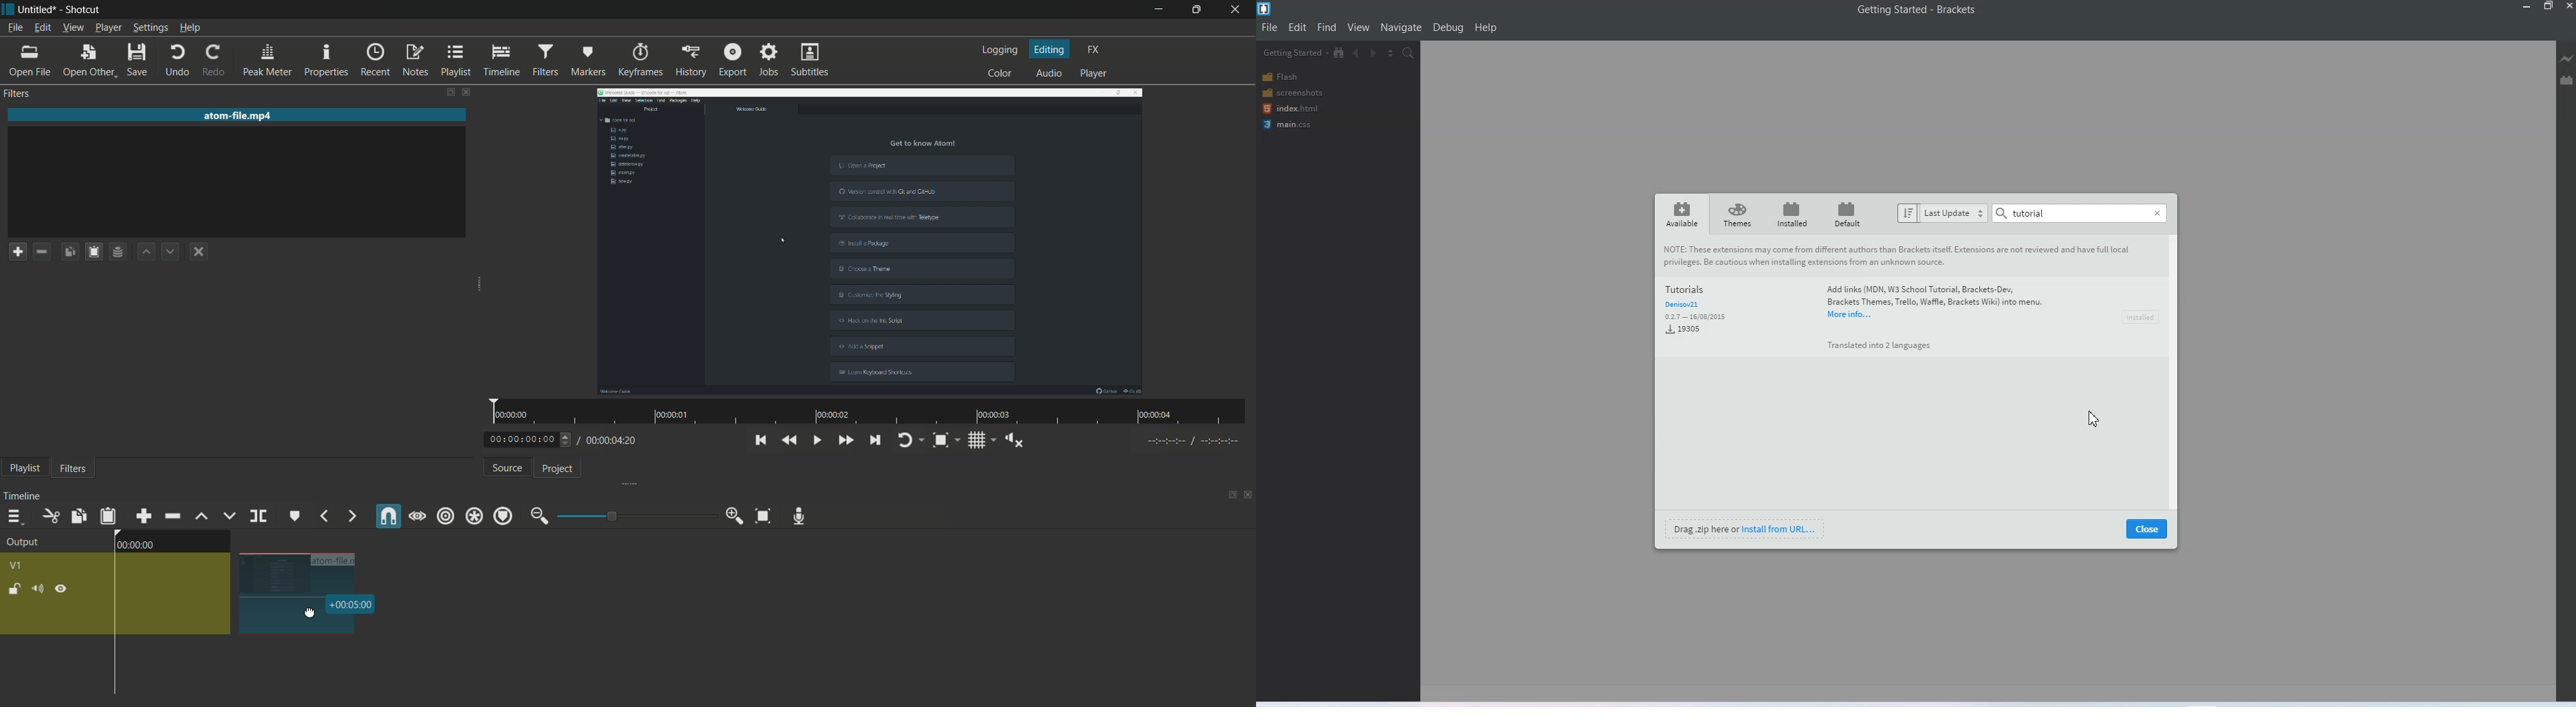  I want to click on move filter up, so click(201, 518).